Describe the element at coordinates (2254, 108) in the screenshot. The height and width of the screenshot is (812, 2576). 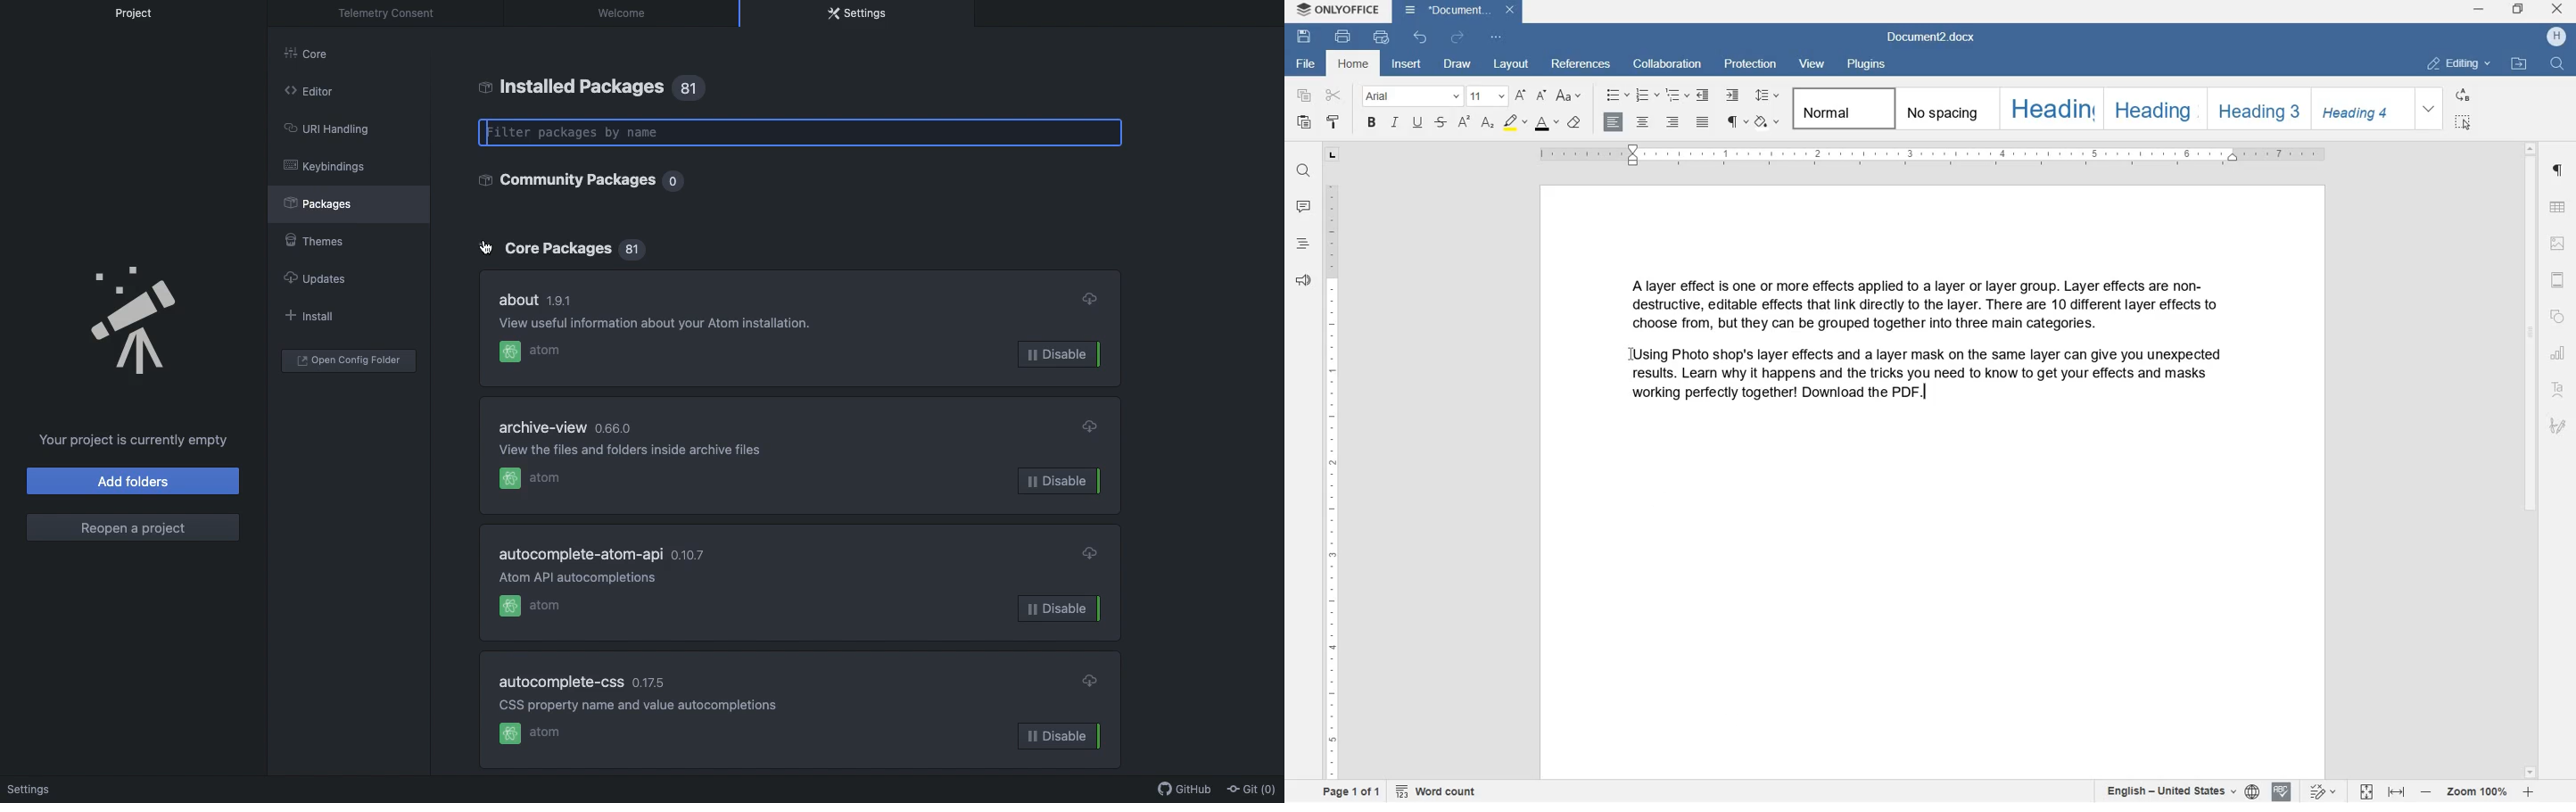
I see `HEADING 3` at that location.